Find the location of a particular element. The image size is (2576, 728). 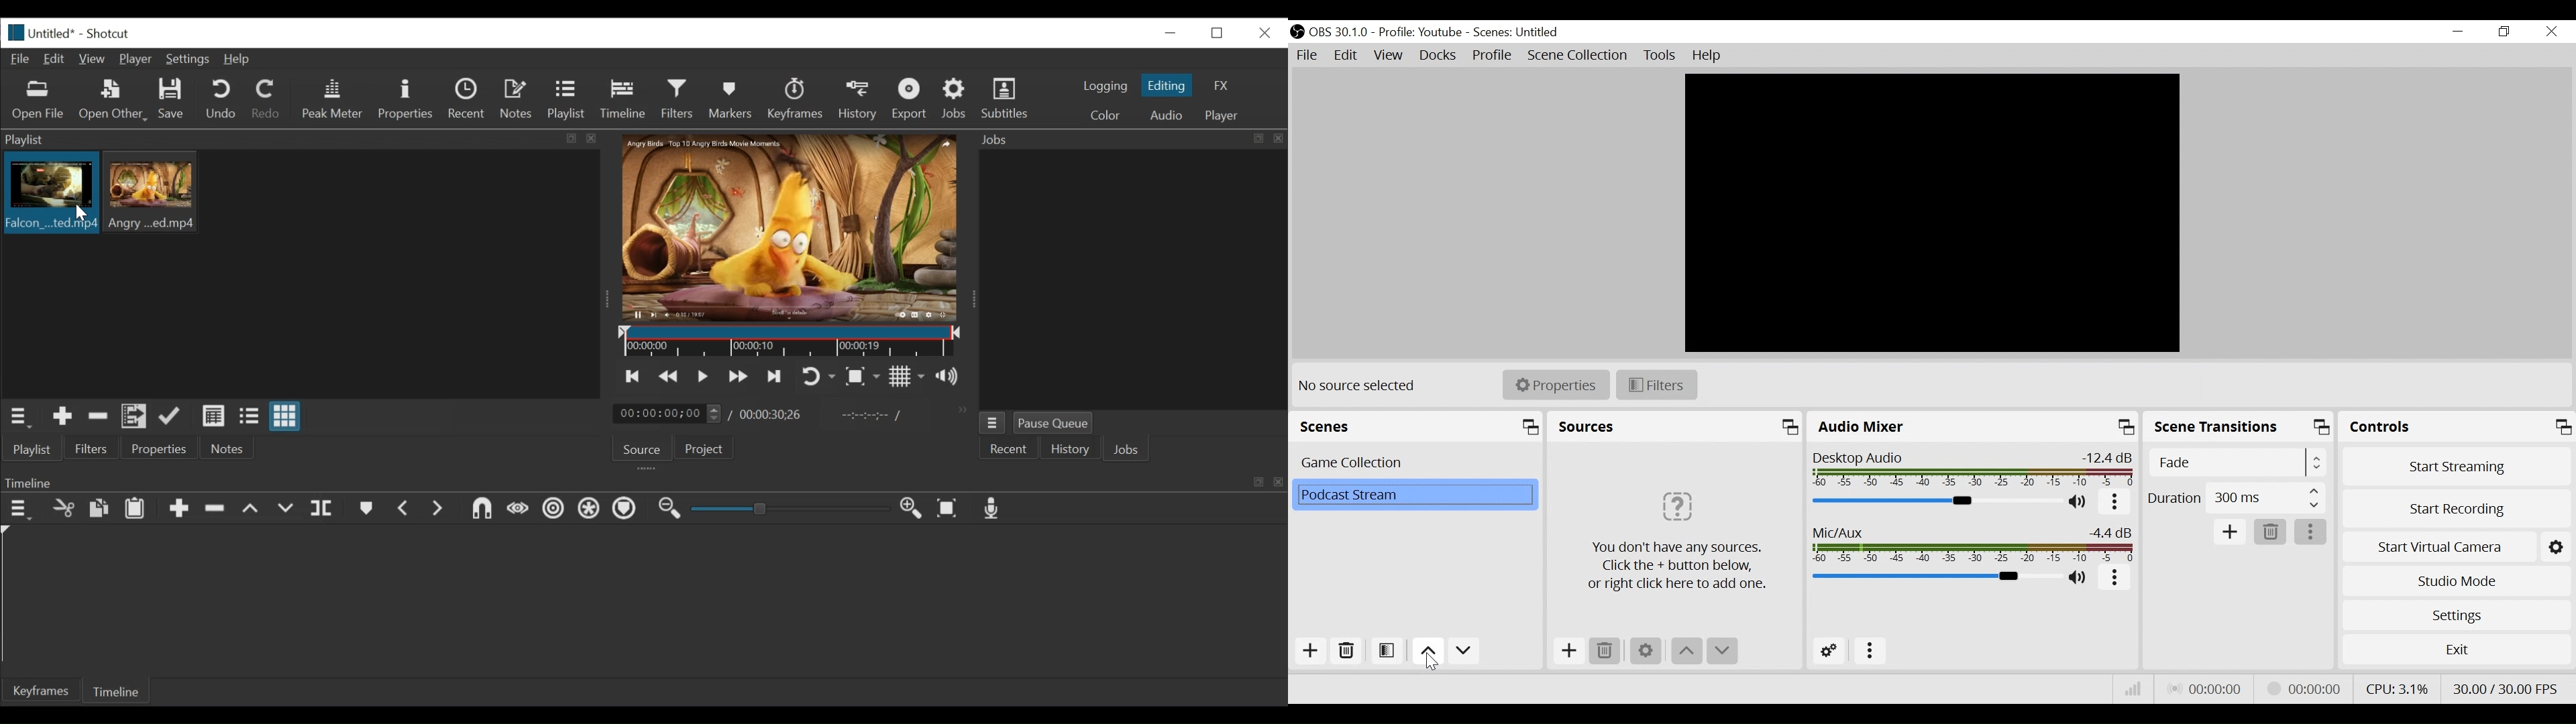

show volume control is located at coordinates (953, 377).